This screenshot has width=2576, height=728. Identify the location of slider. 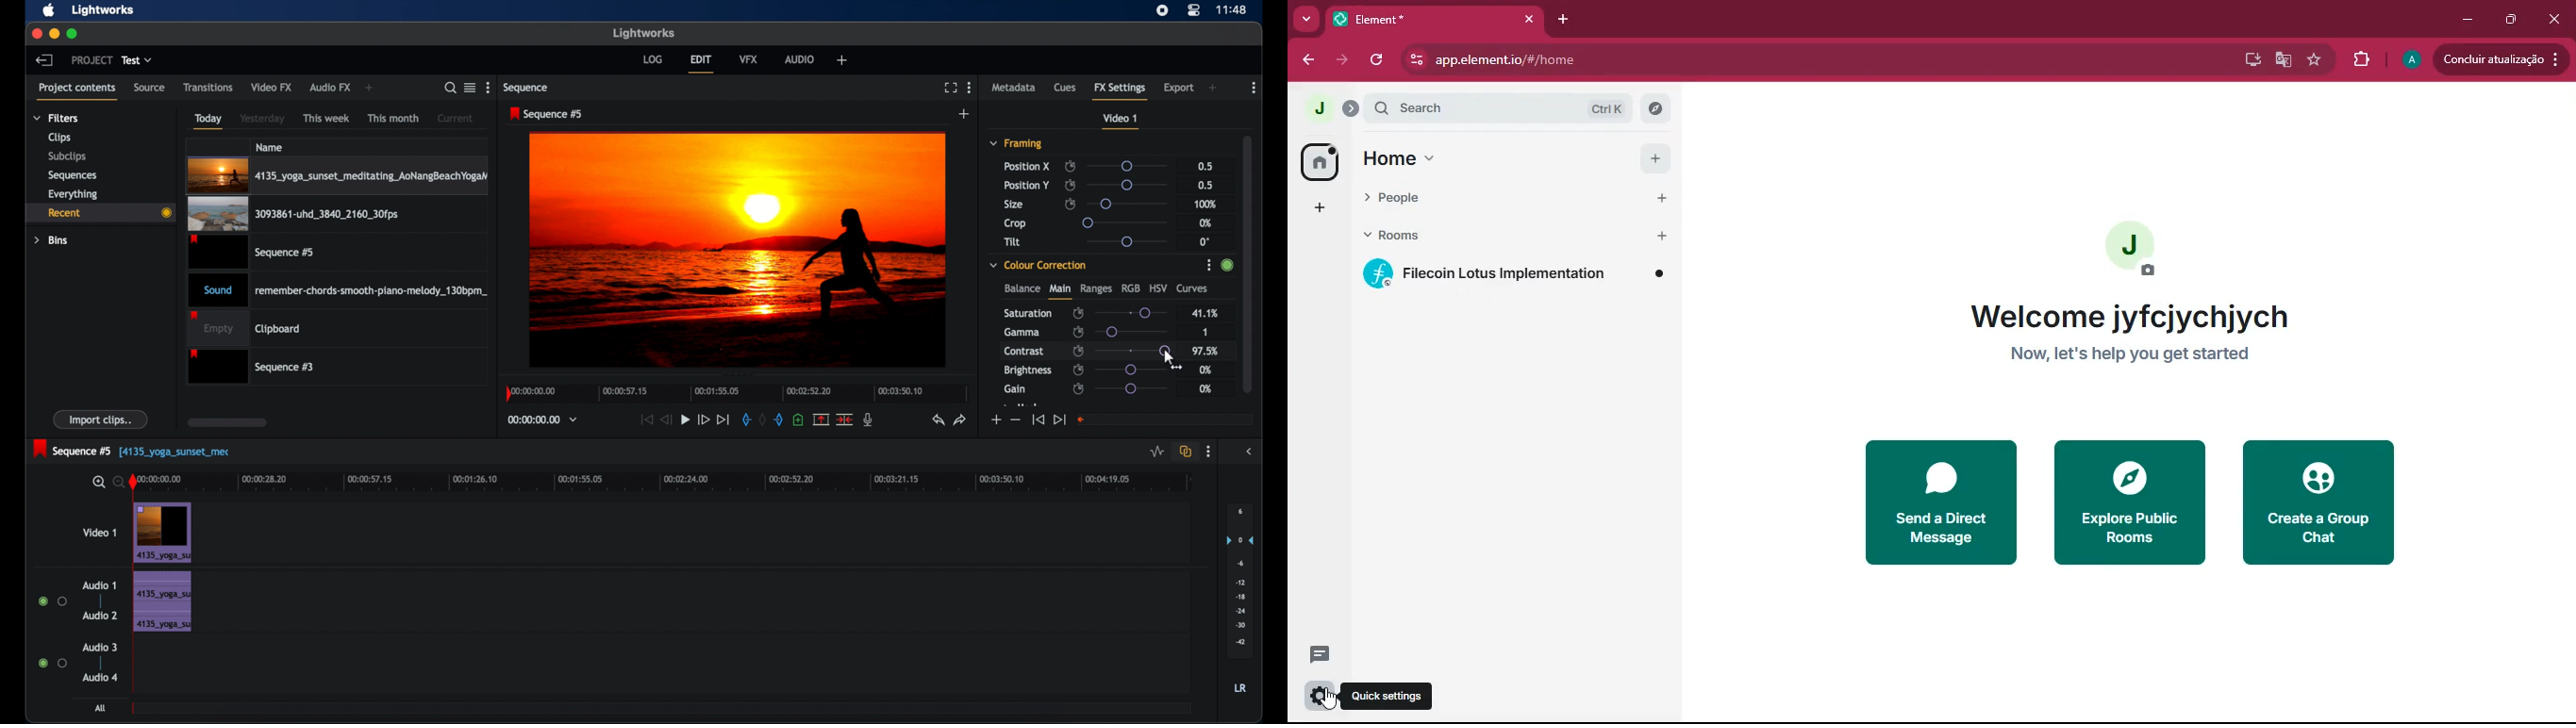
(1132, 351).